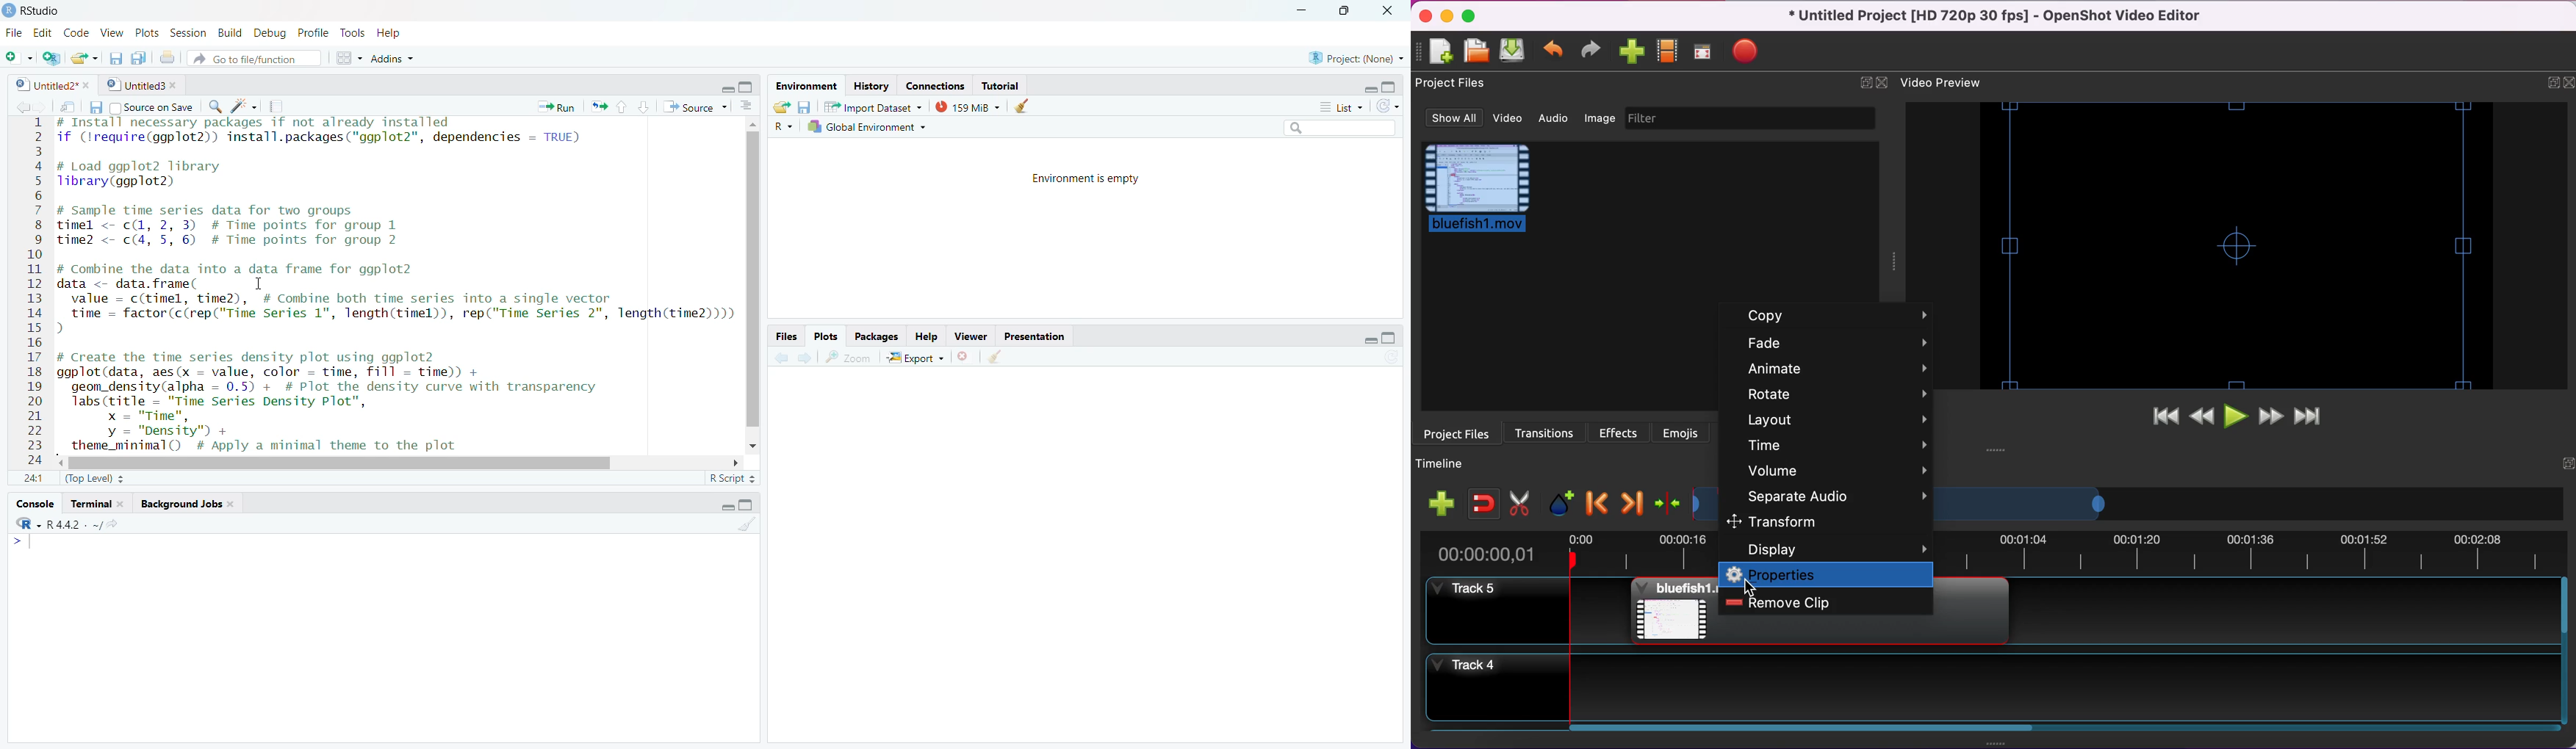 The width and height of the screenshot is (2576, 756). I want to click on Console, so click(34, 505).